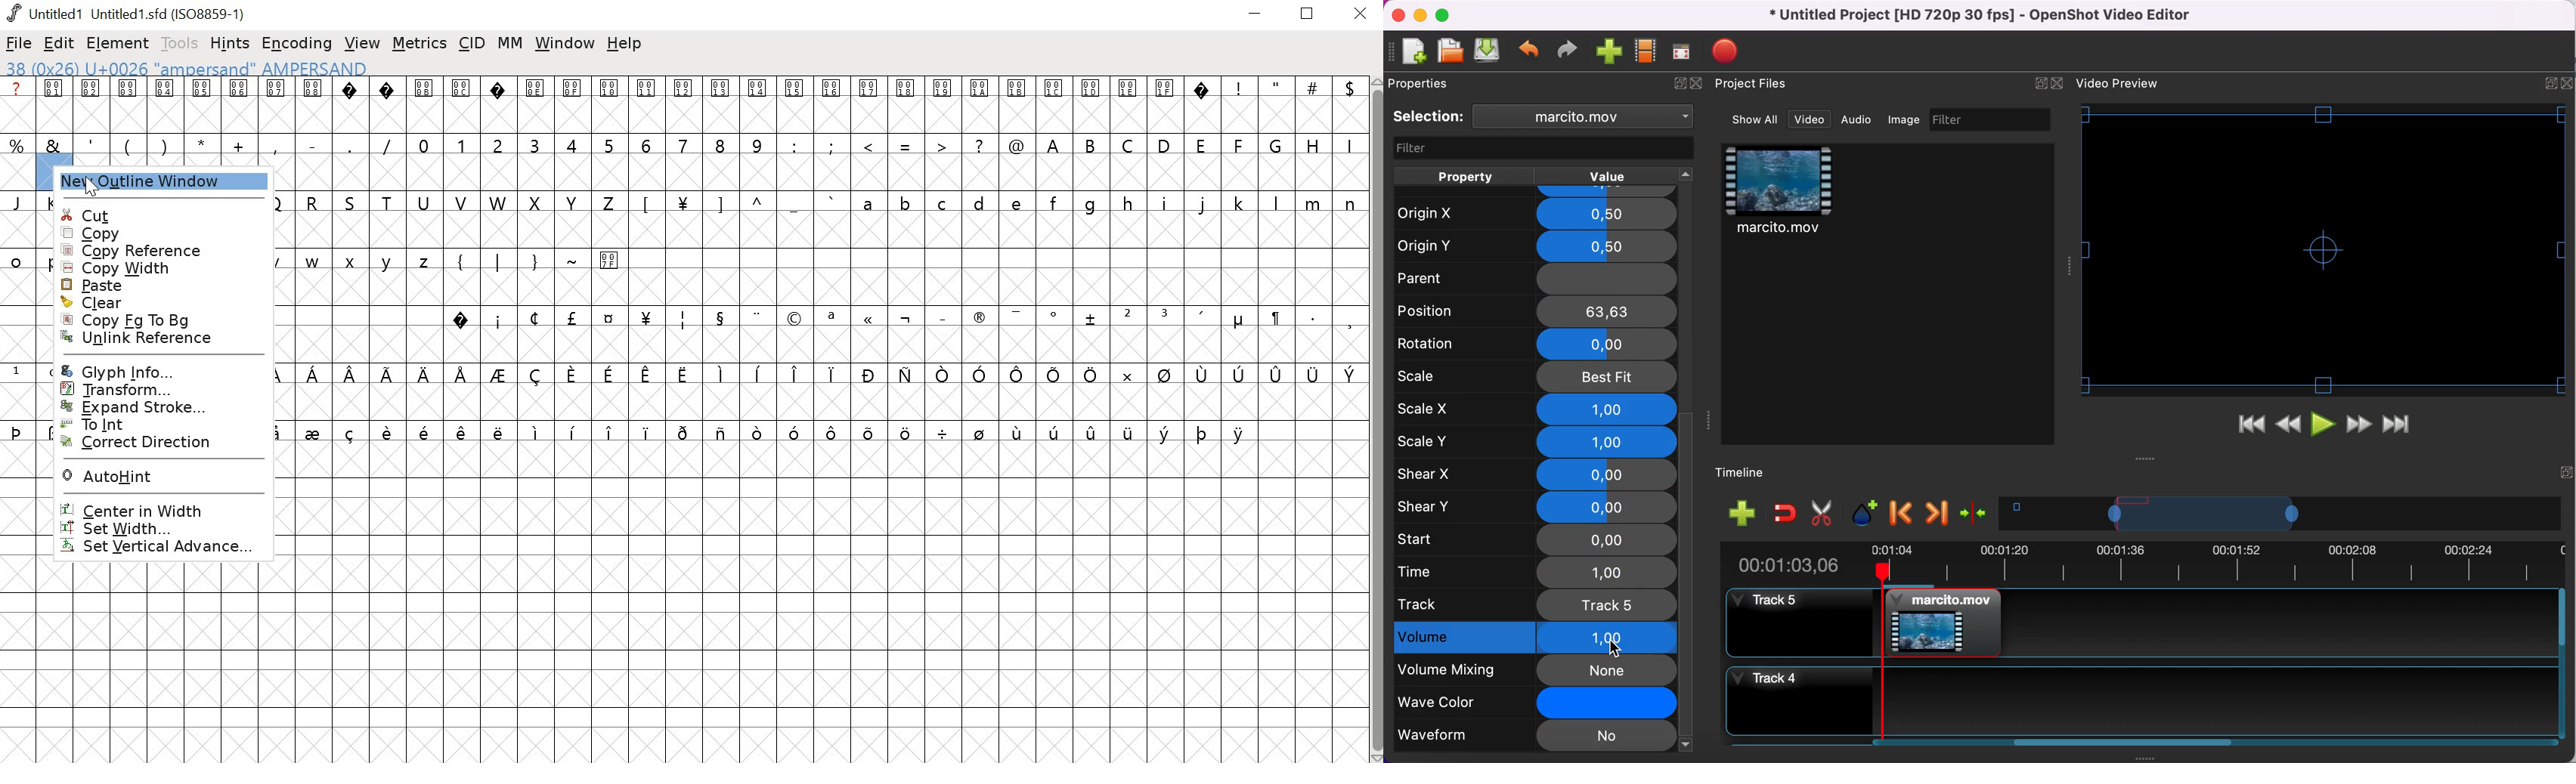 This screenshot has height=784, width=2576. What do you see at coordinates (125, 12) in the screenshot?
I see `Untitled 1 Untitled1.shd (ISO8859-1)` at bounding box center [125, 12].